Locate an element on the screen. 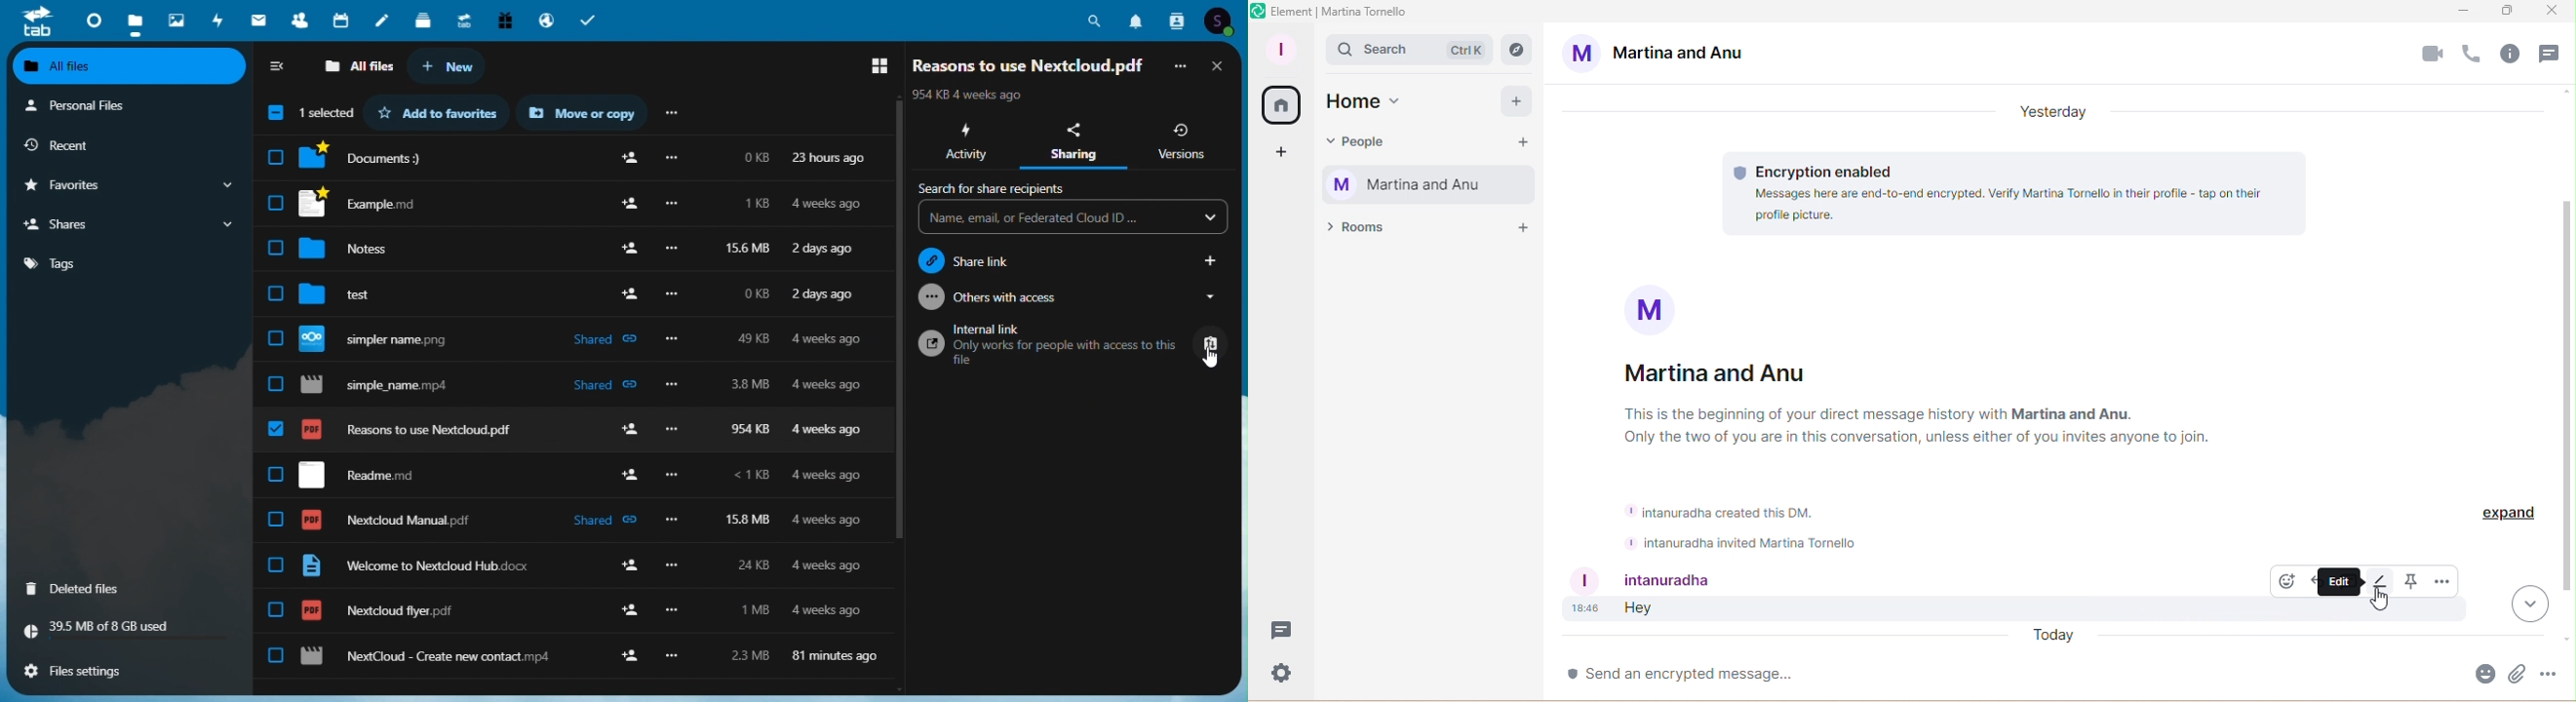 This screenshot has width=2576, height=728. nextcloud manual.pdf is located at coordinates (389, 521).